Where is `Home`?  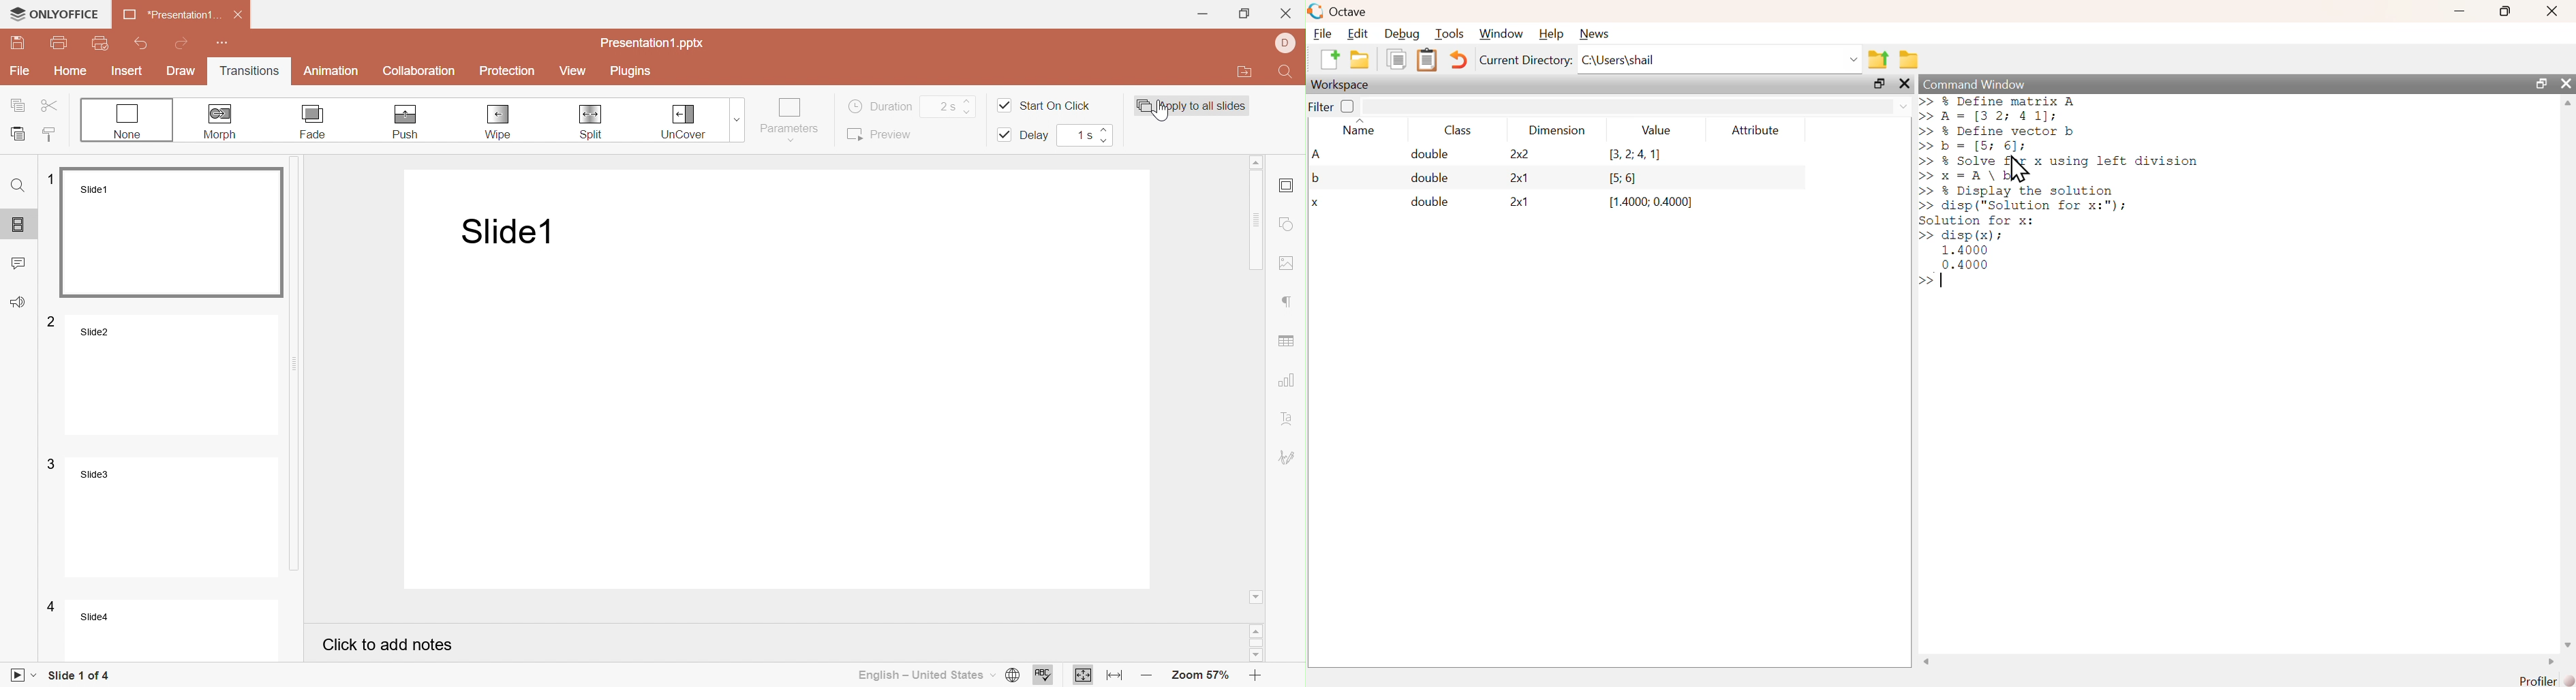 Home is located at coordinates (70, 70).